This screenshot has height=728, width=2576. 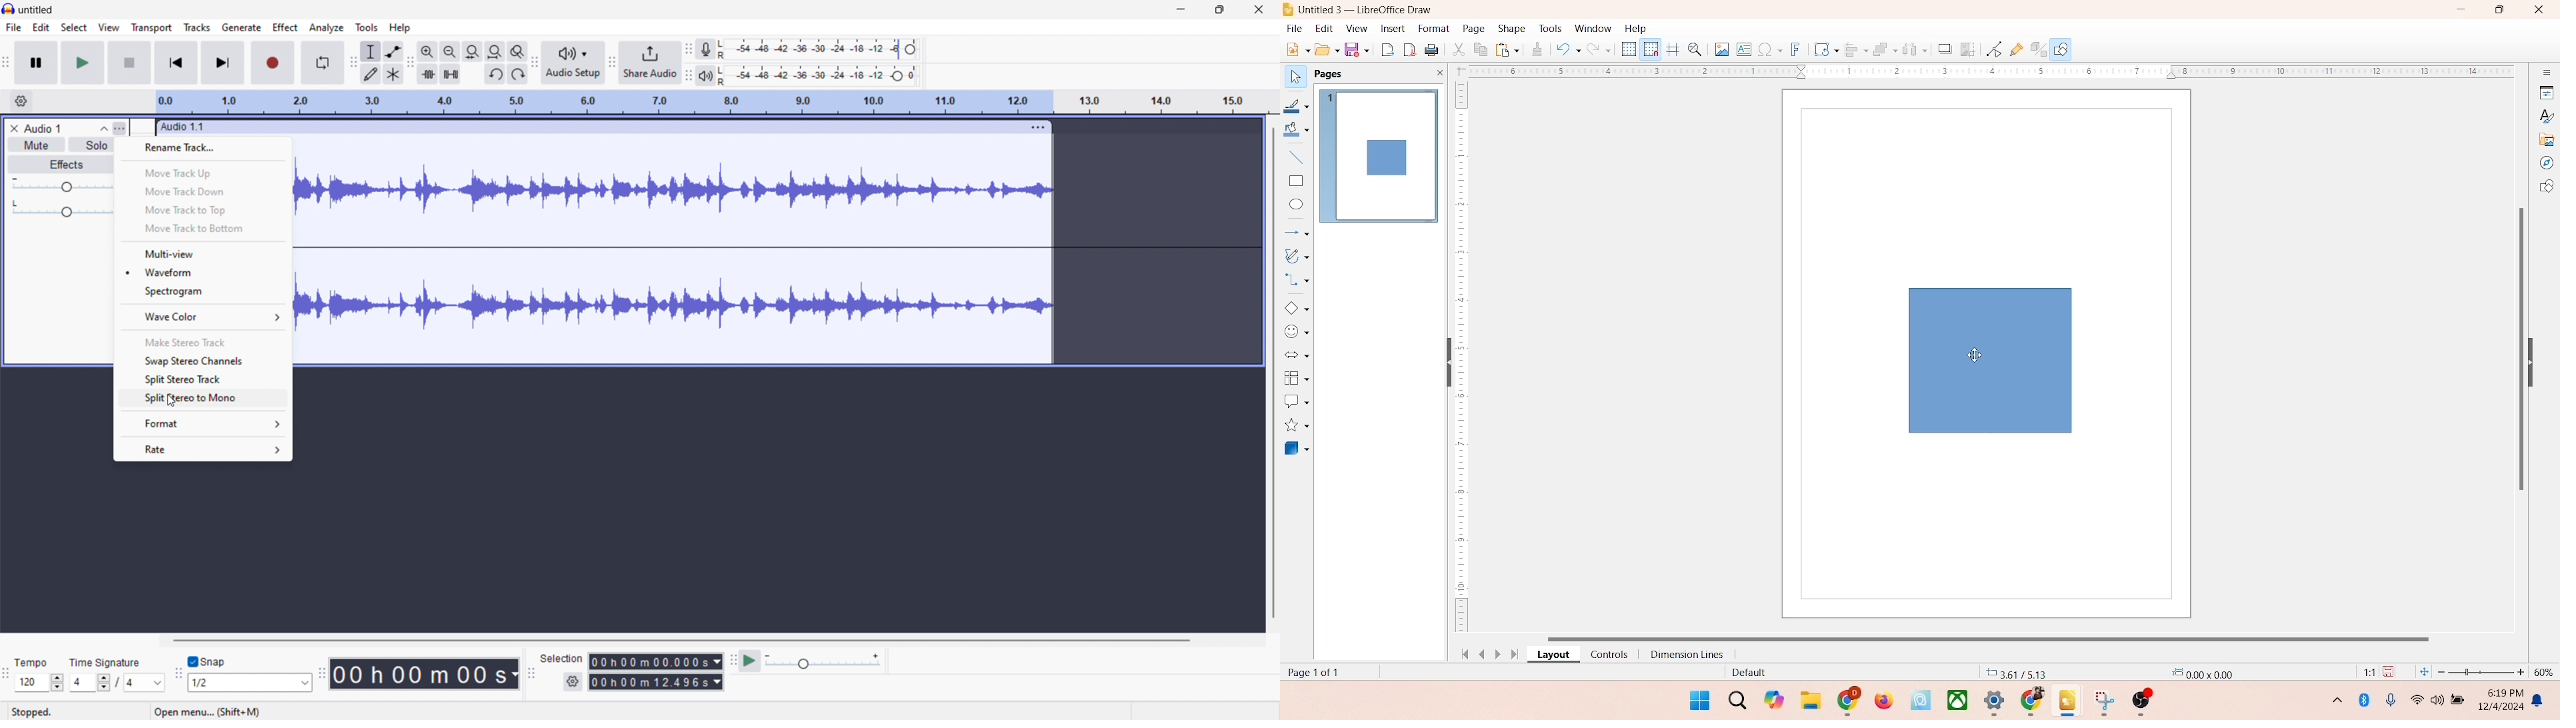 What do you see at coordinates (1297, 356) in the screenshot?
I see `block arrow` at bounding box center [1297, 356].